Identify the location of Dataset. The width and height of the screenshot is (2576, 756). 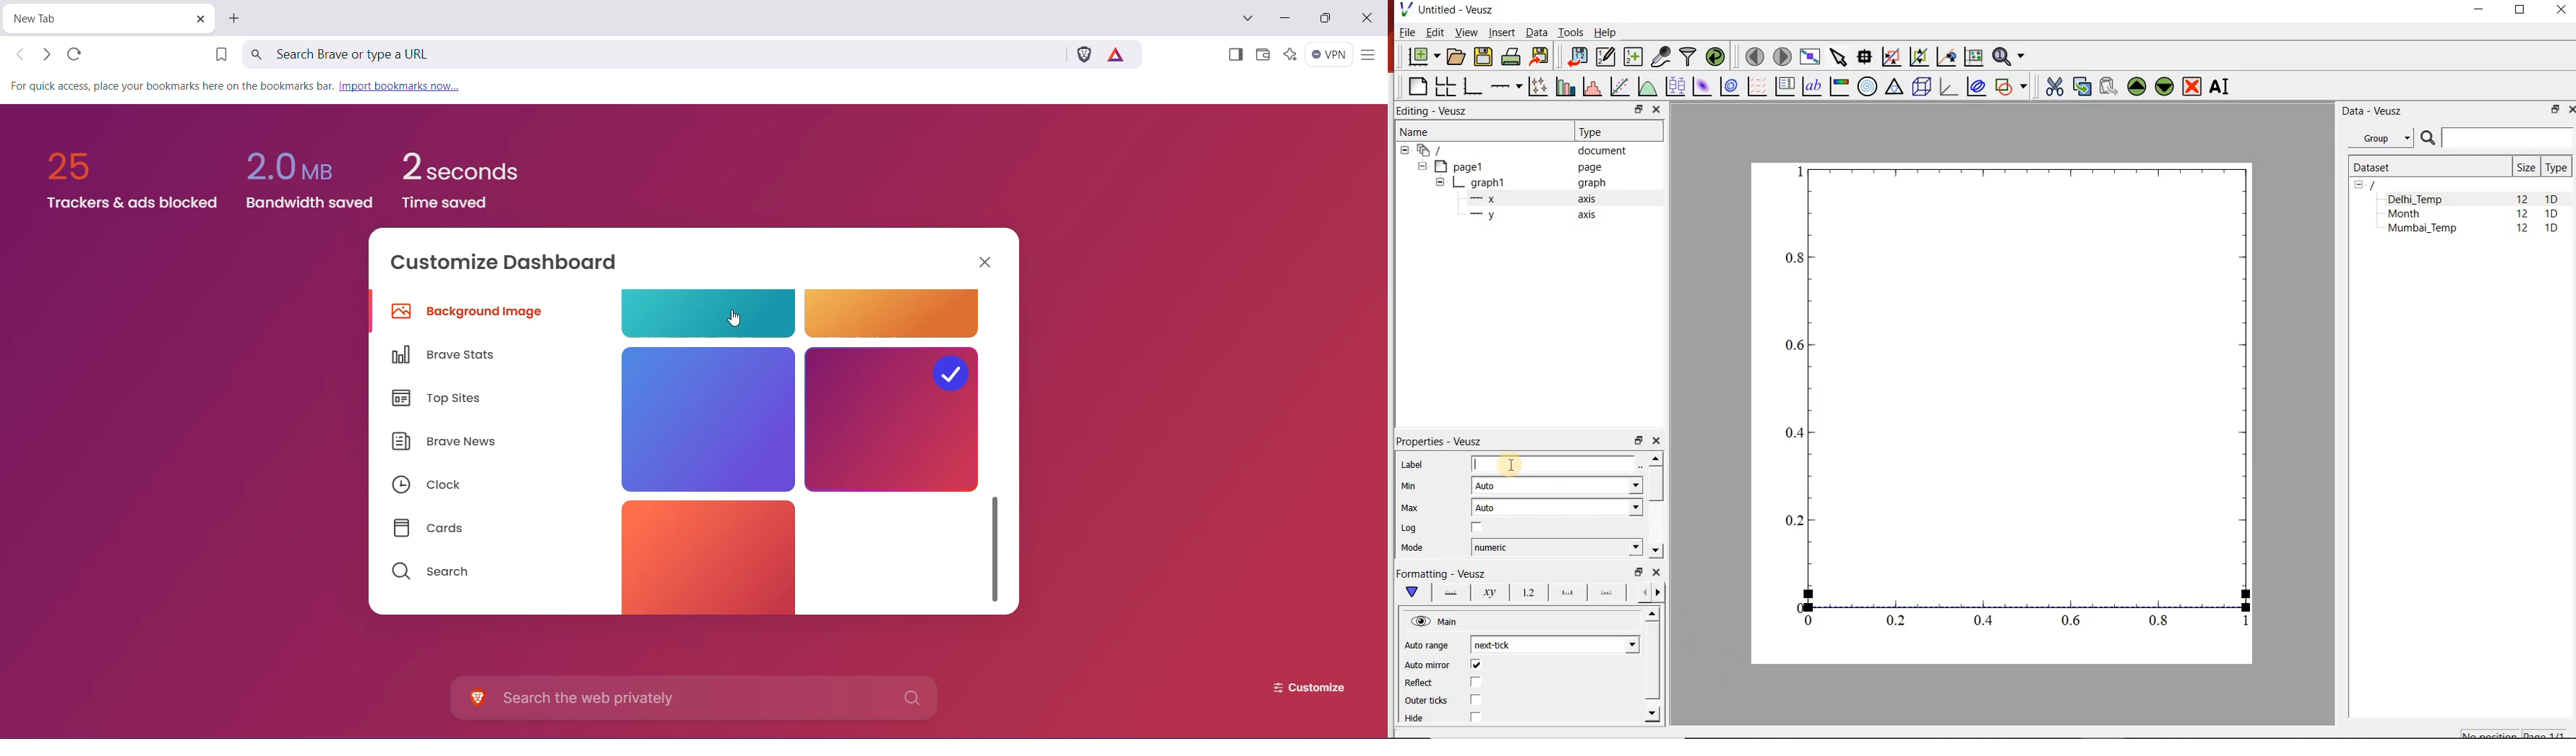
(2426, 167).